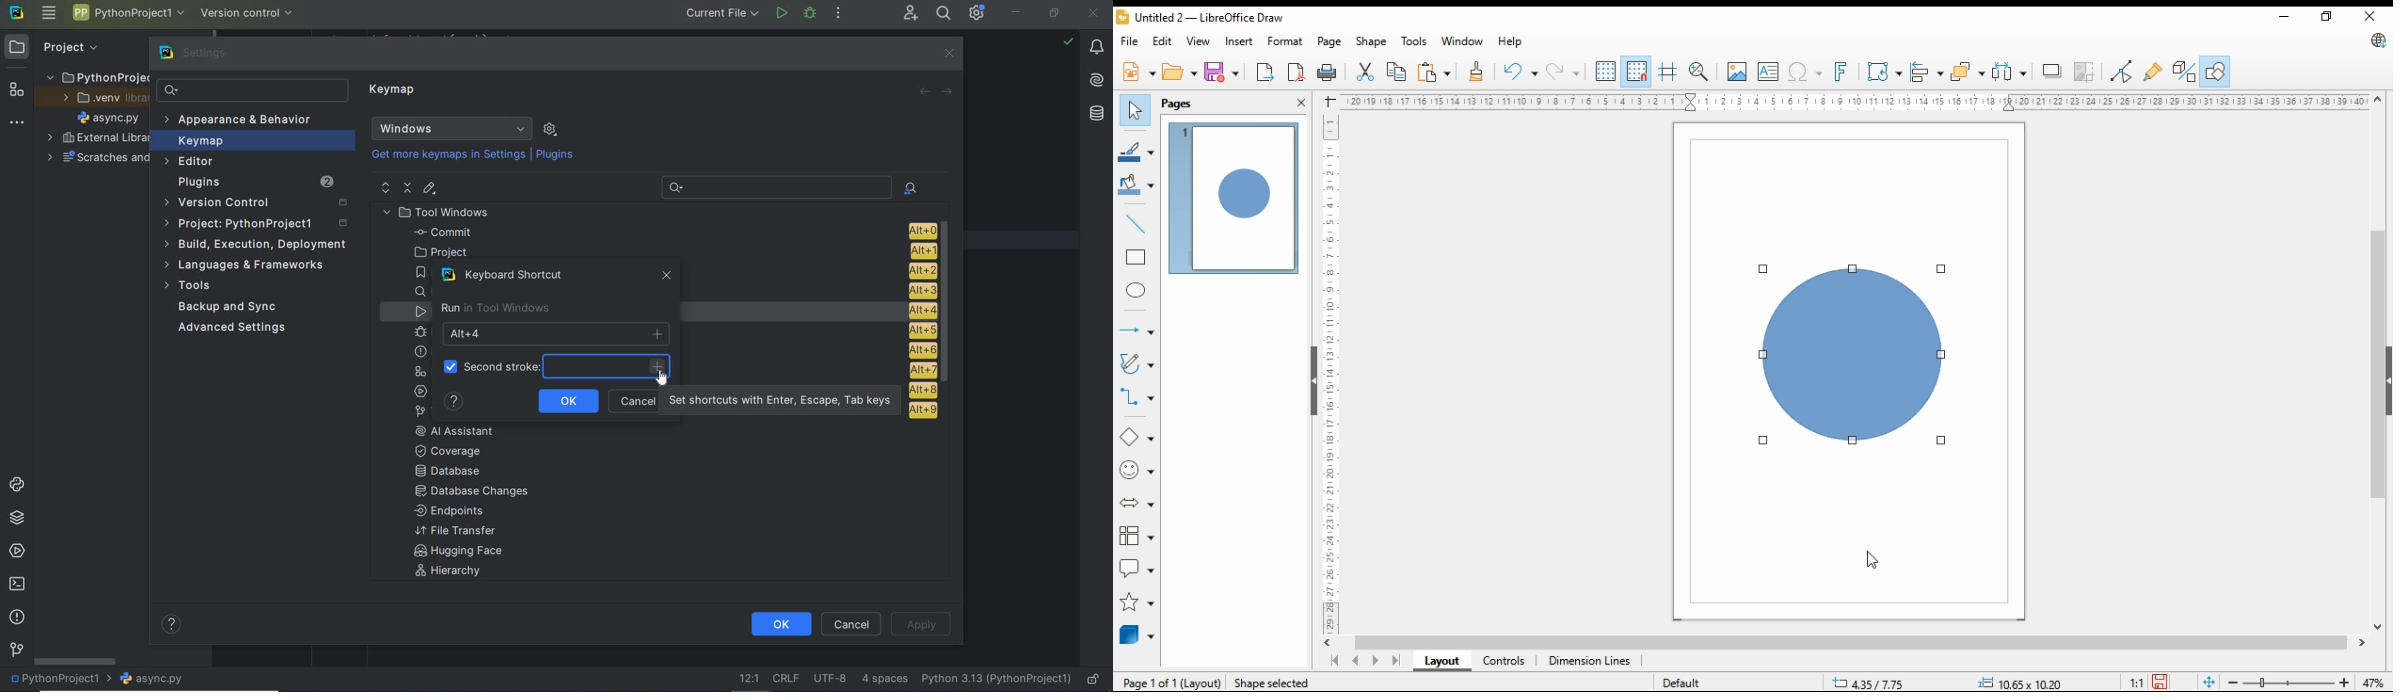  I want to click on scroll bar, so click(2379, 361).